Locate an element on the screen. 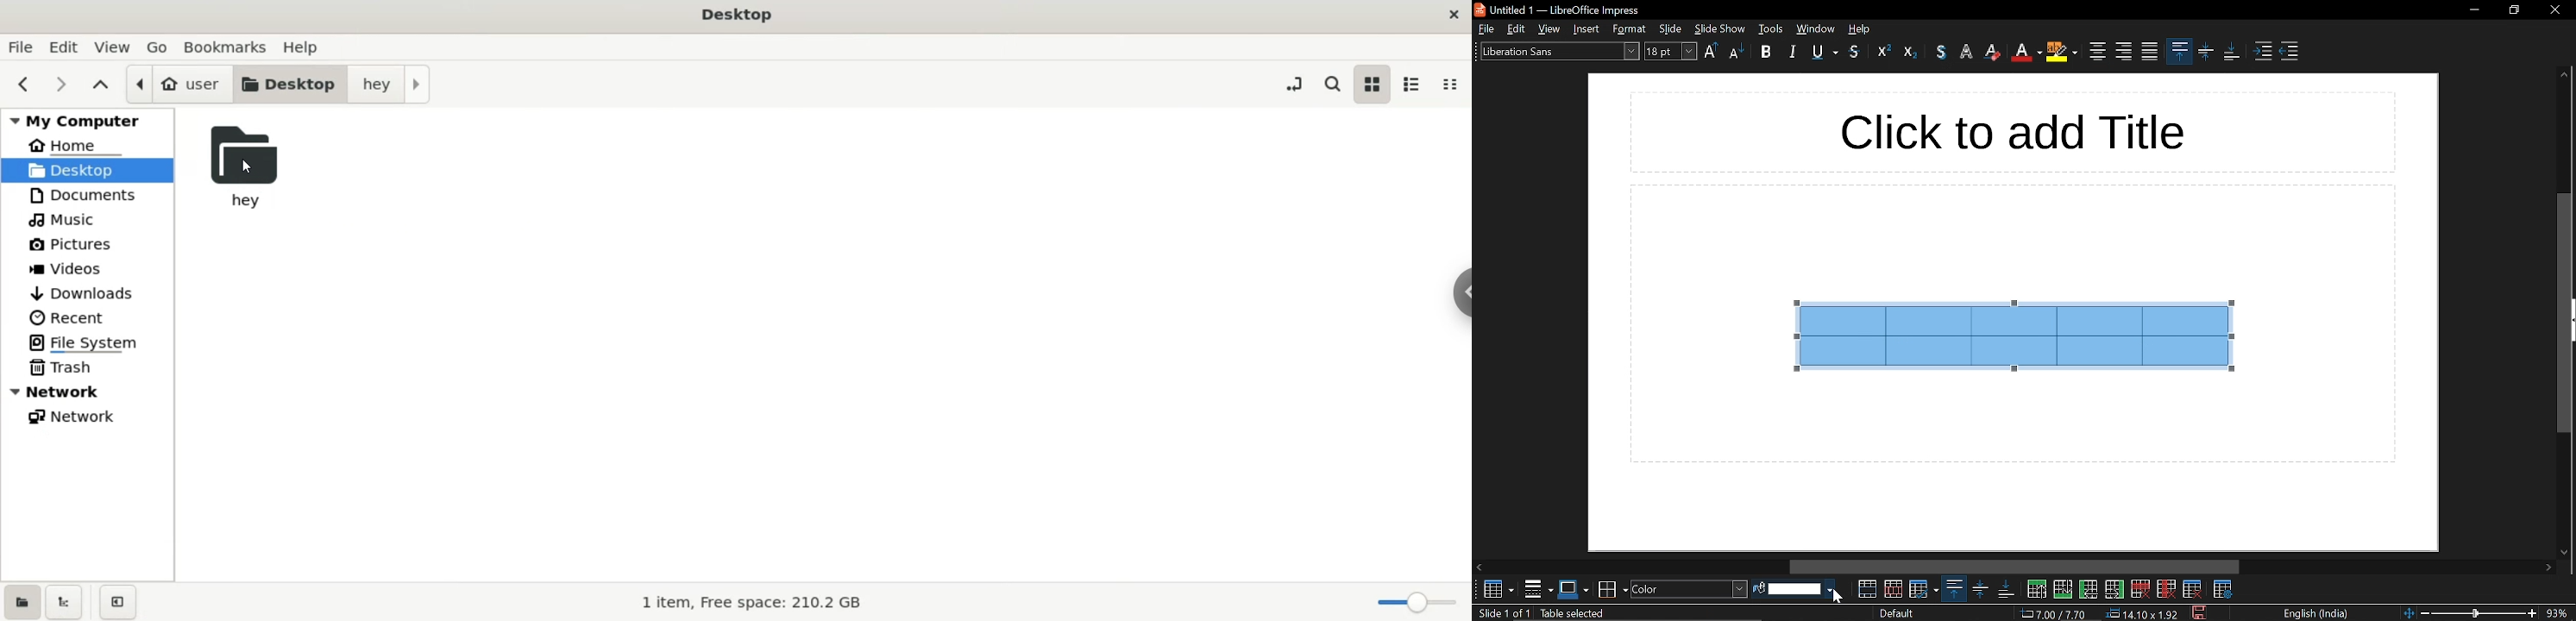 The width and height of the screenshot is (2576, 644). untitled 1- libreoffice impress is located at coordinates (1560, 9).